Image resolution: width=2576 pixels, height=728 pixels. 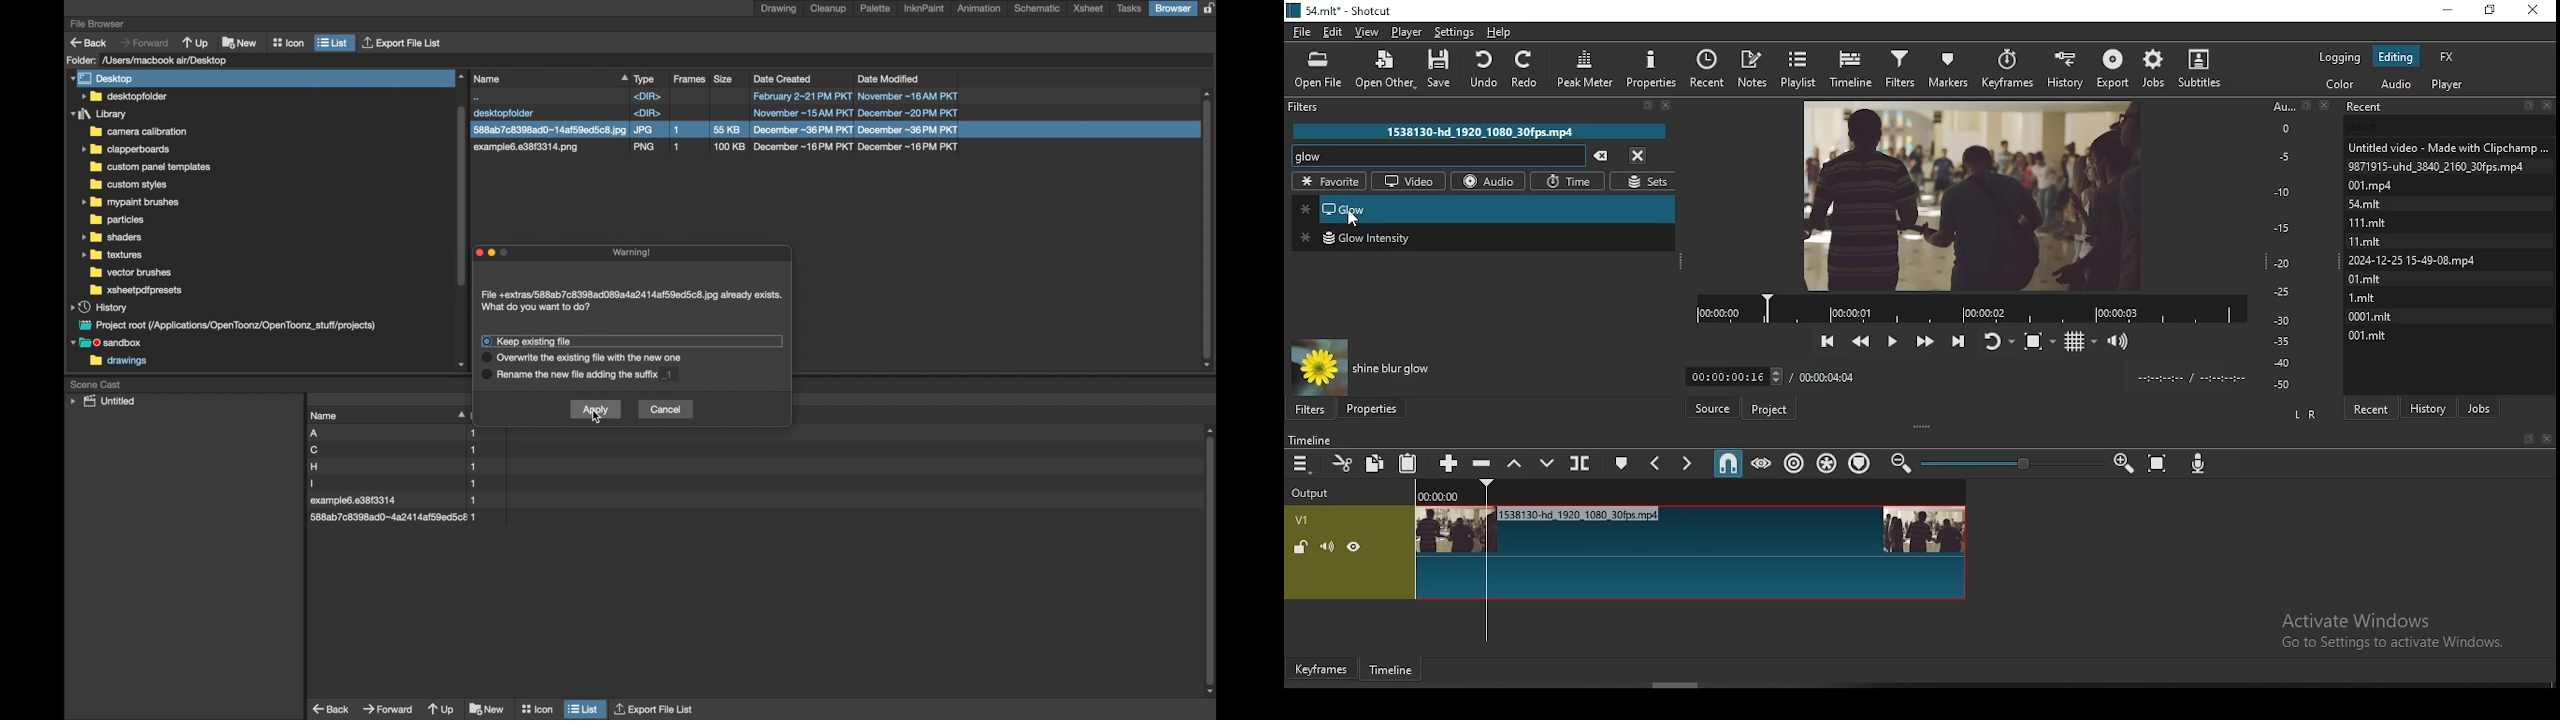 What do you see at coordinates (1037, 8) in the screenshot?
I see `schematic` at bounding box center [1037, 8].